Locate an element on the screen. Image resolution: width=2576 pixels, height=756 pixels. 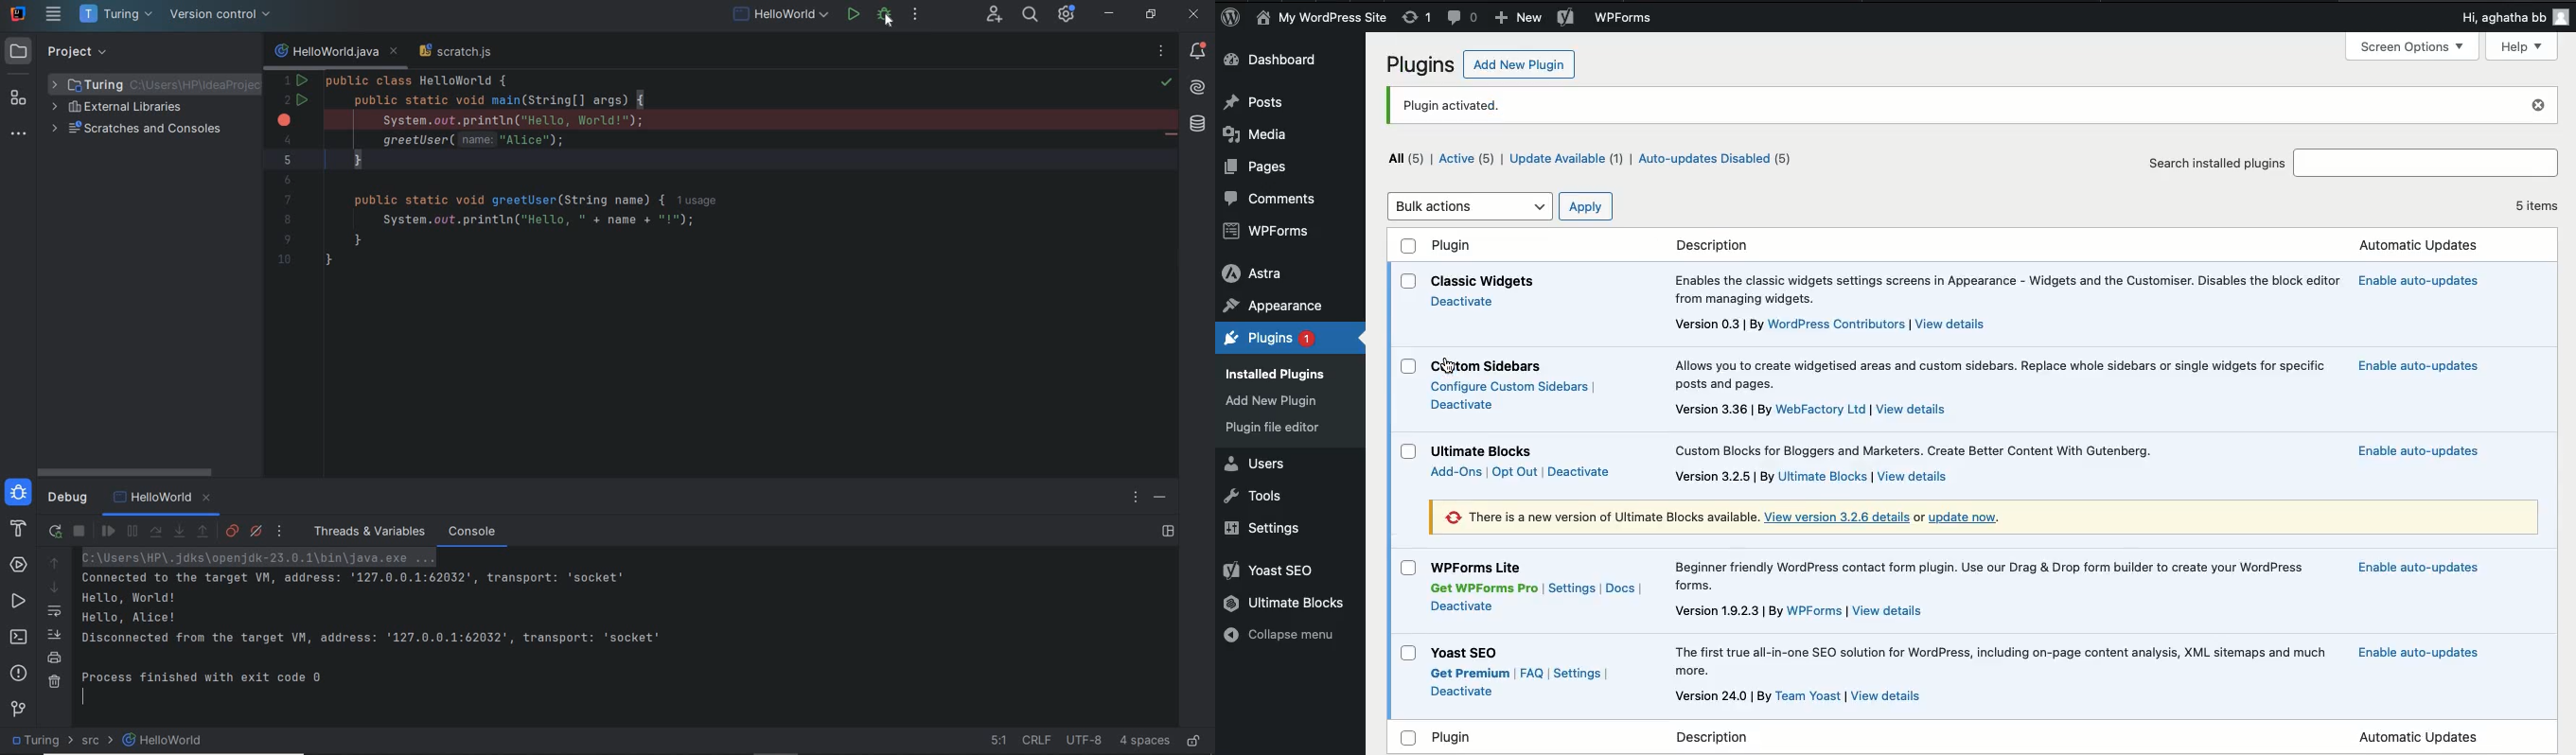
Classic widgets is located at coordinates (1484, 279).